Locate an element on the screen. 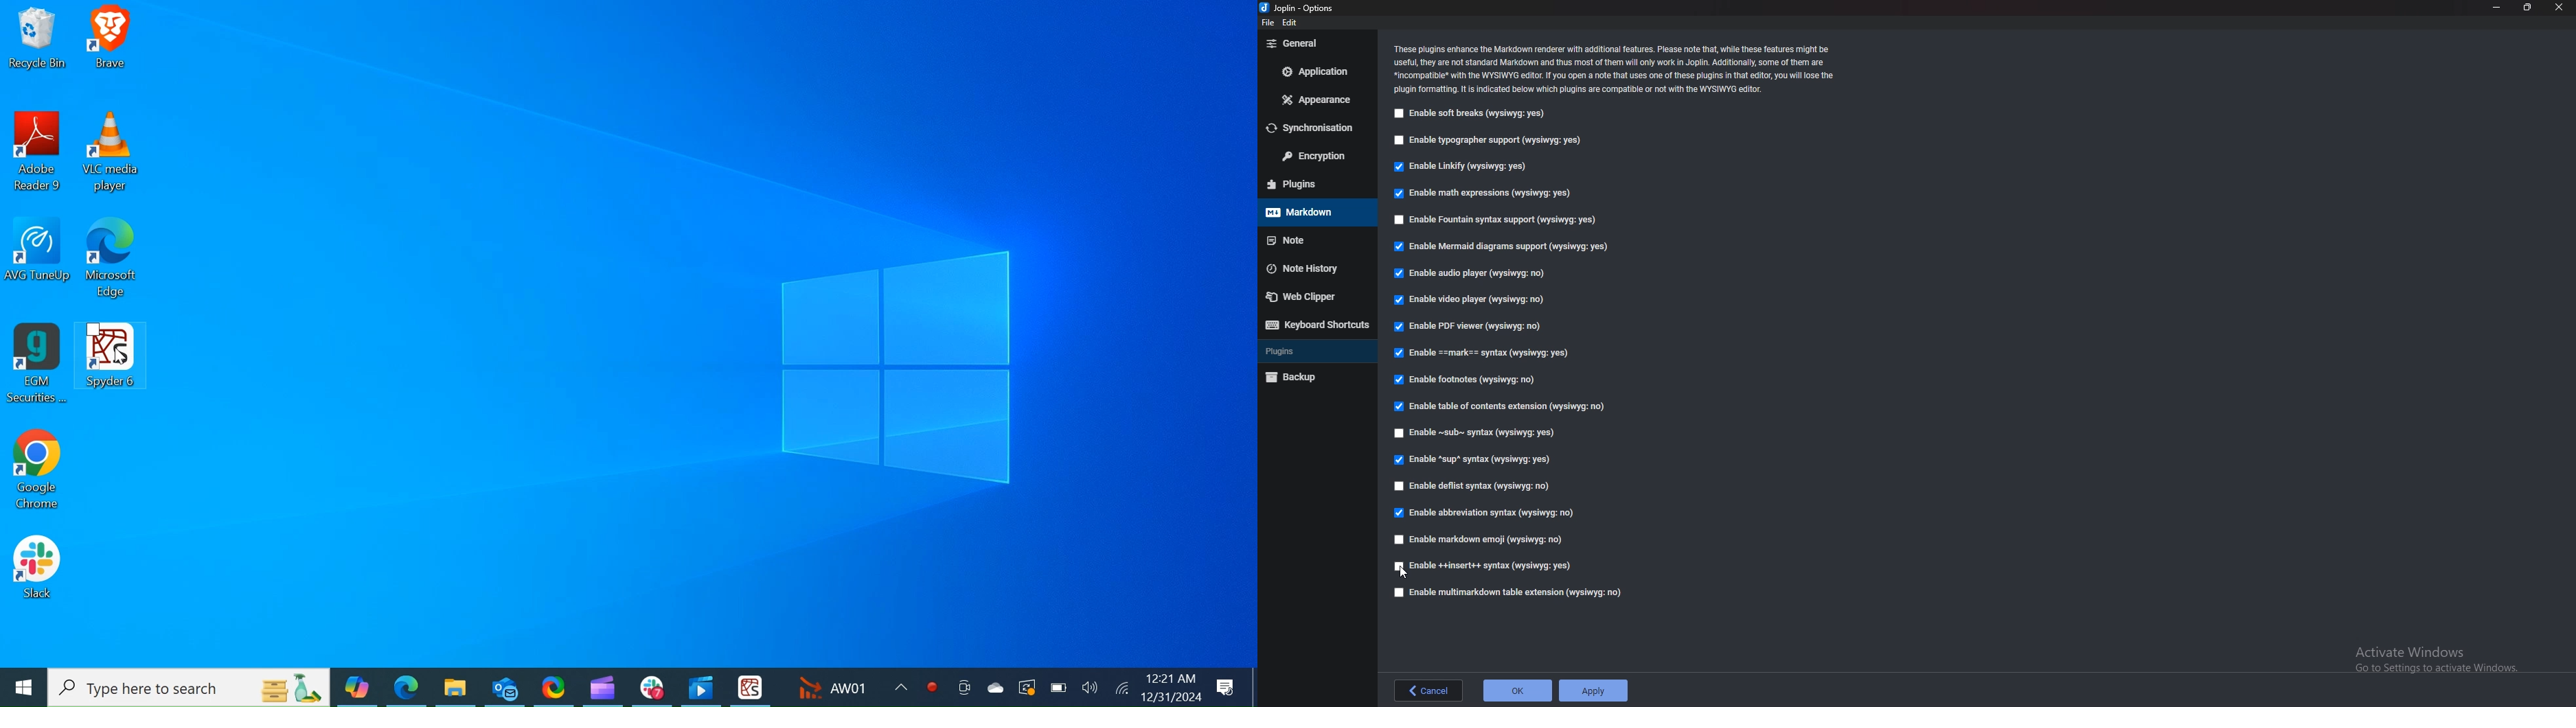  Enable audio player (wysiwyg: no) is located at coordinates (1474, 273).